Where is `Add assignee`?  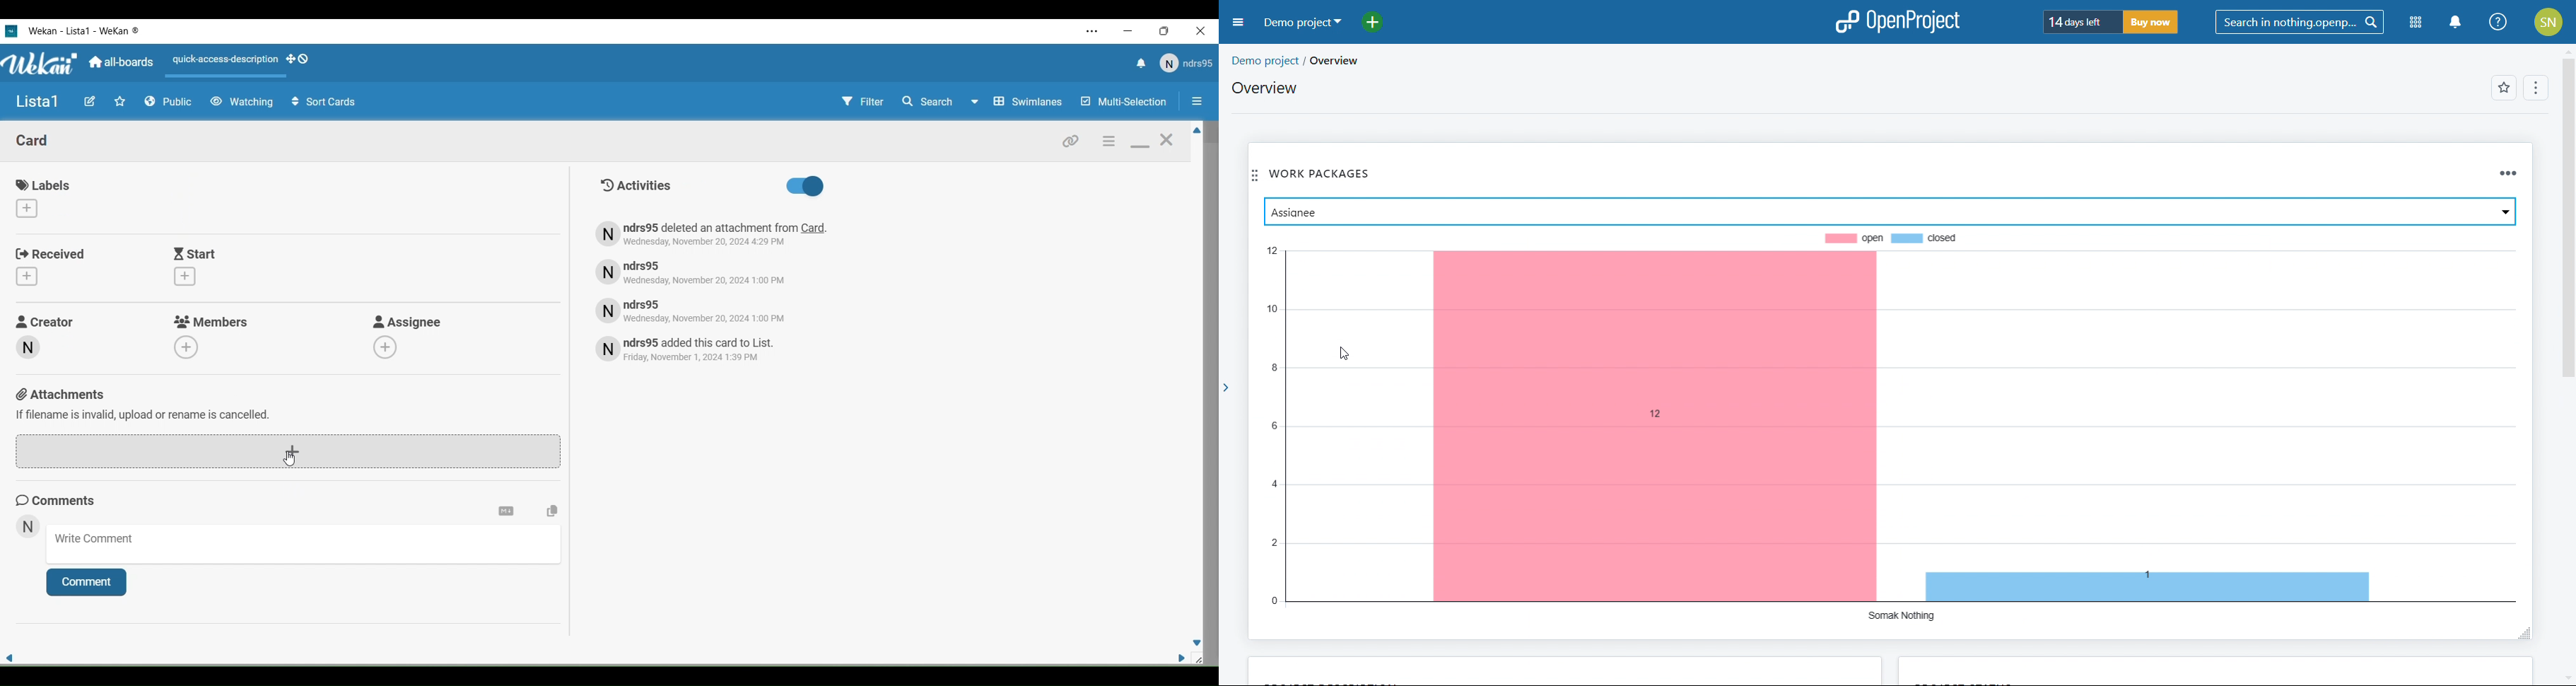
Add assignee is located at coordinates (385, 347).